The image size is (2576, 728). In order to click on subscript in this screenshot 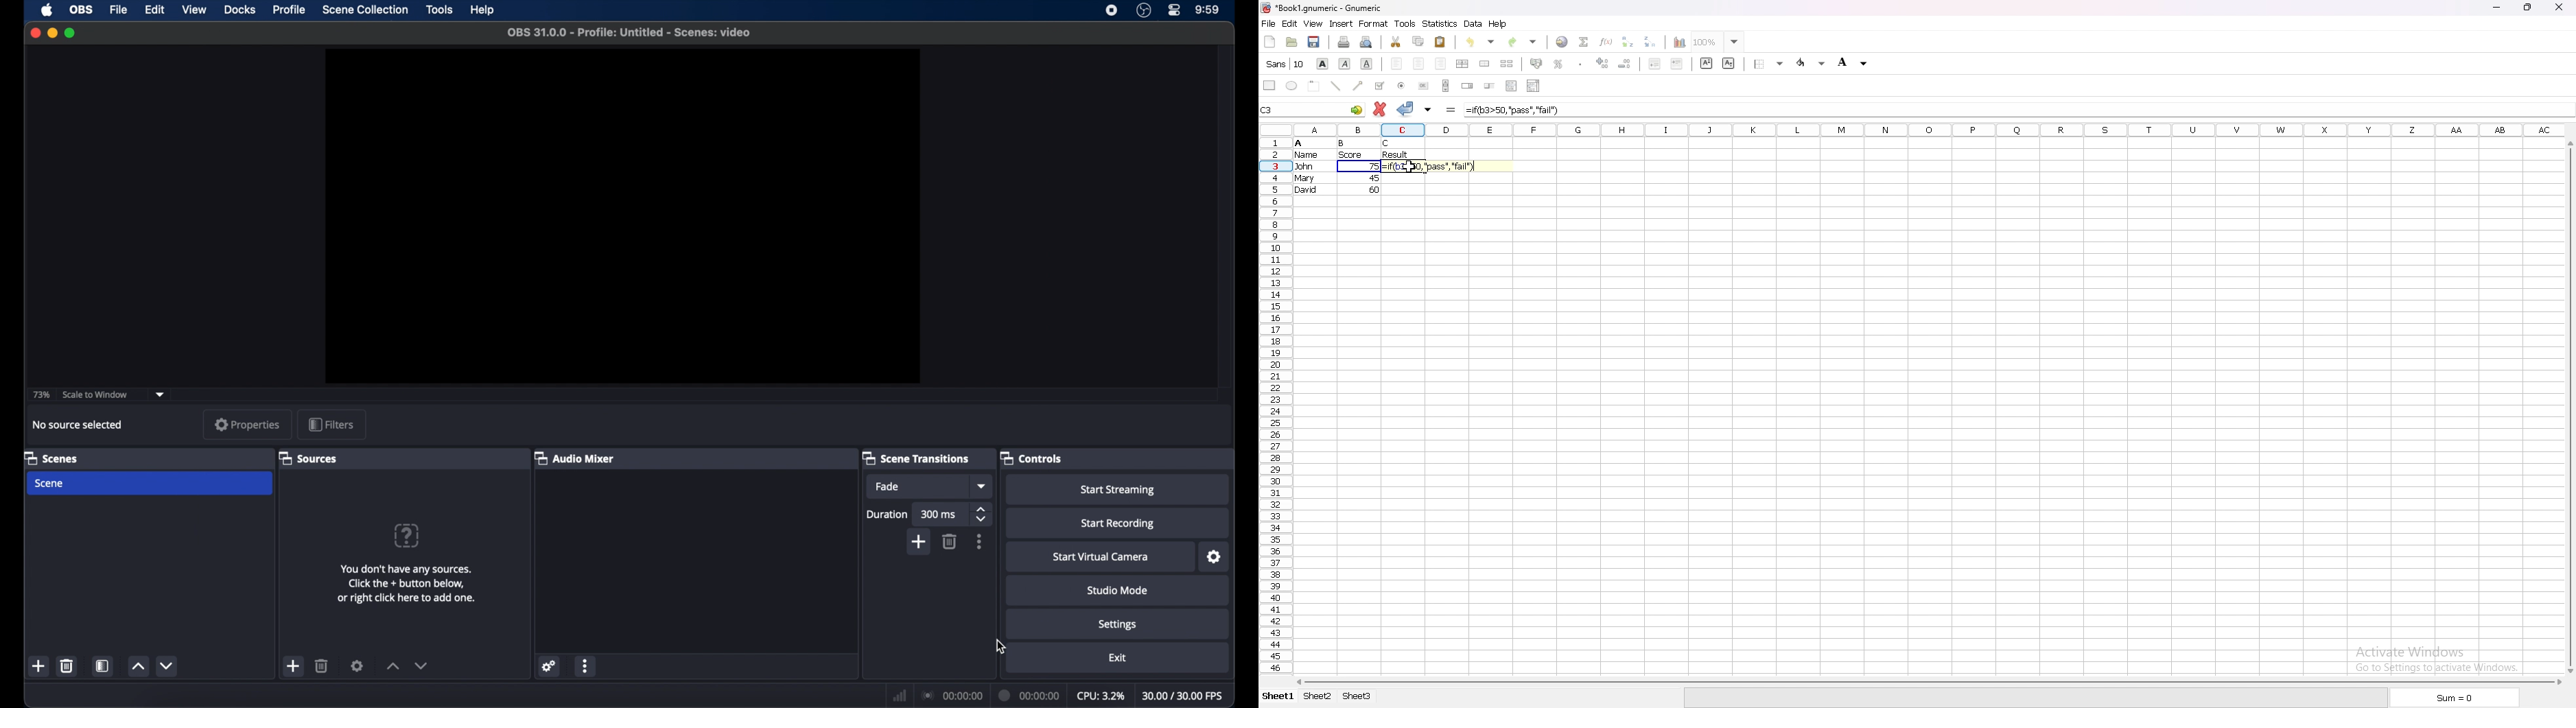, I will do `click(1729, 63)`.